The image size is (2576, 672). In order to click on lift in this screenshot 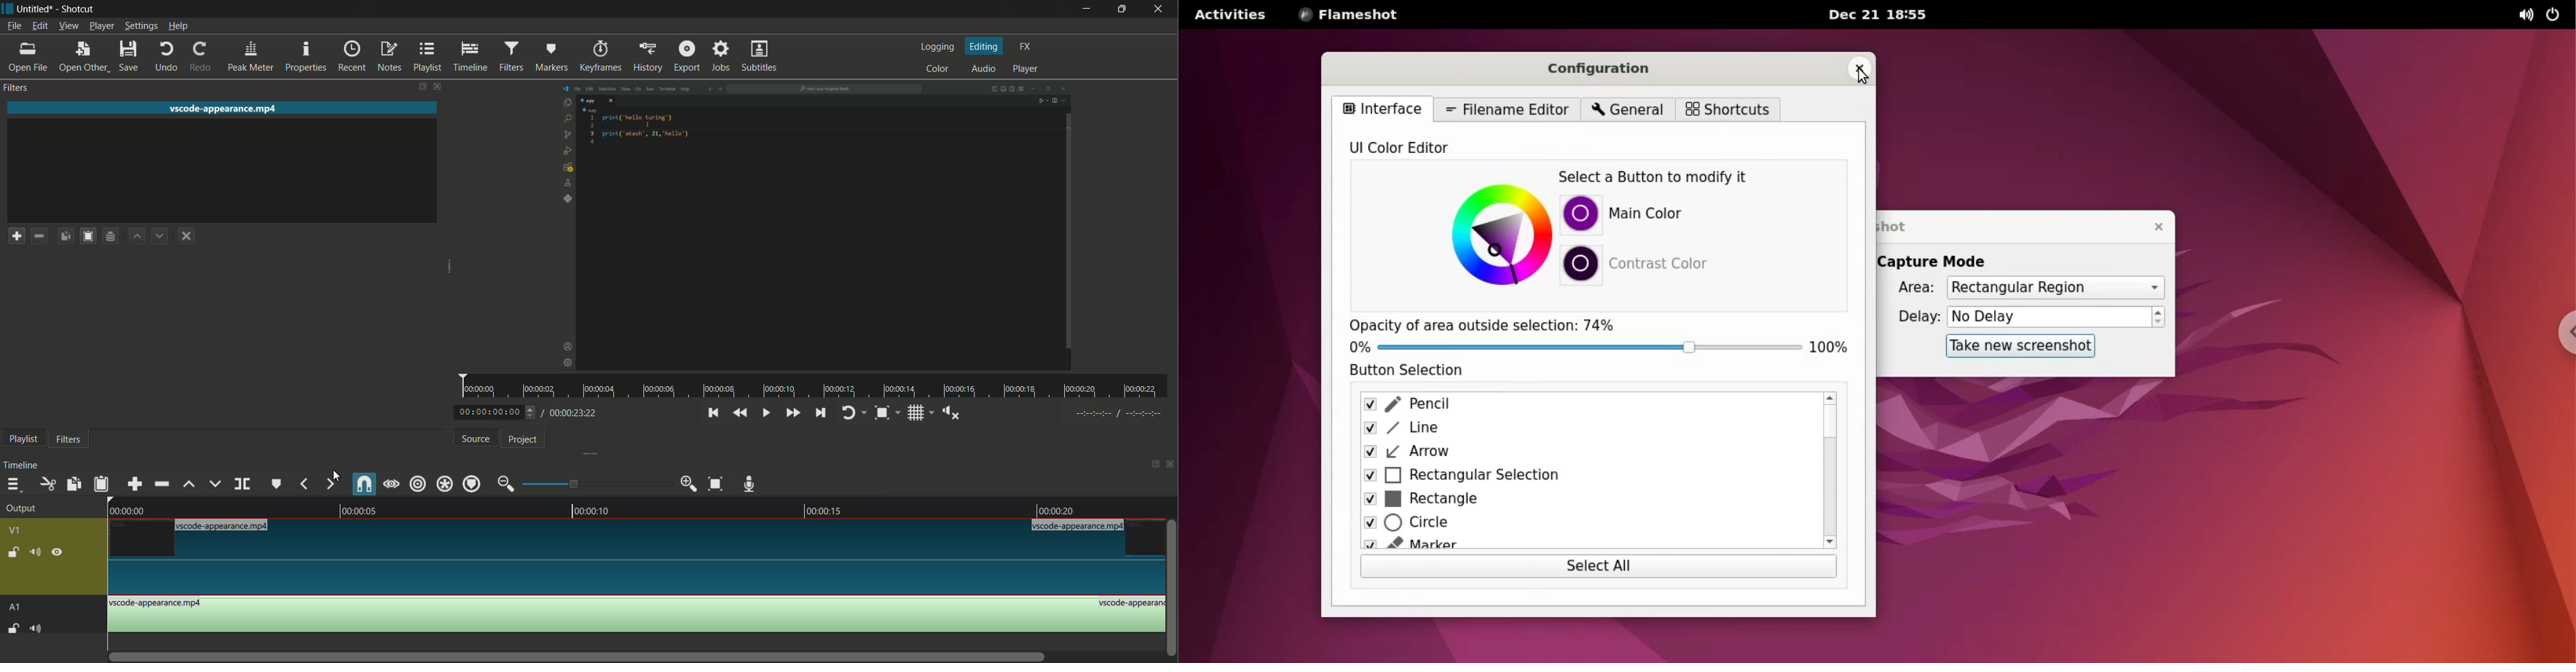, I will do `click(187, 484)`.